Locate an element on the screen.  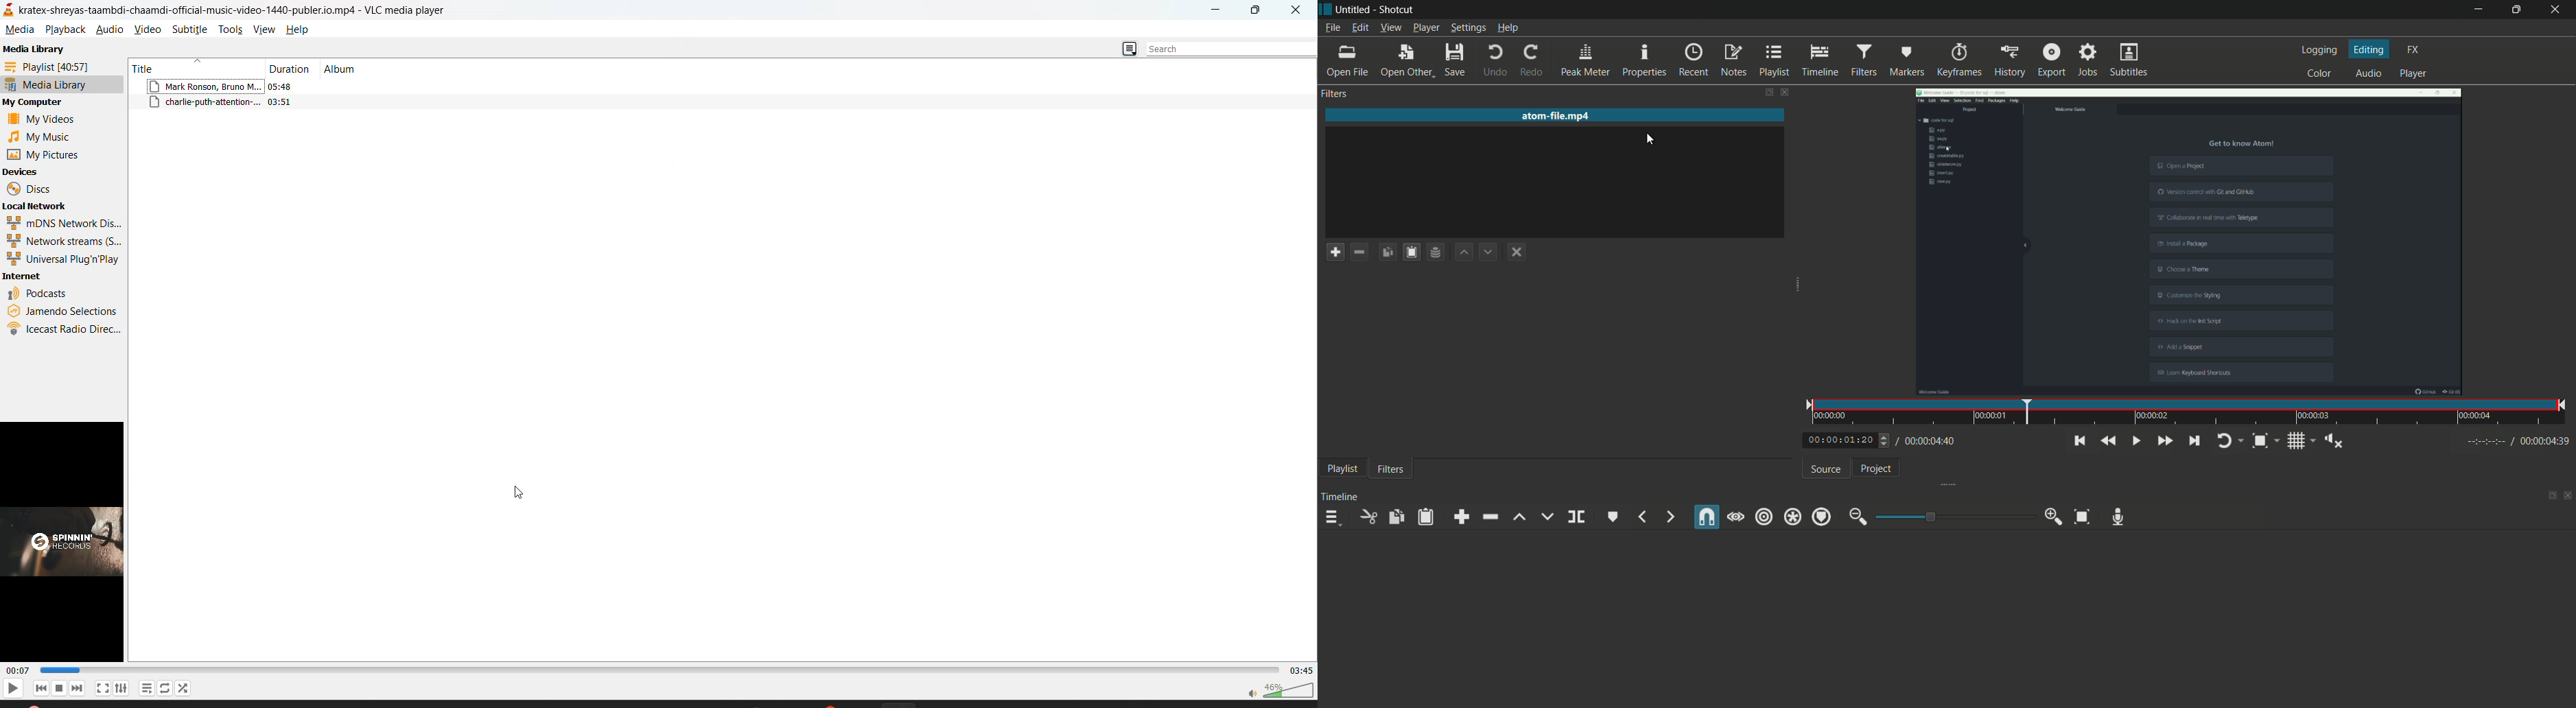
my computer is located at coordinates (38, 104).